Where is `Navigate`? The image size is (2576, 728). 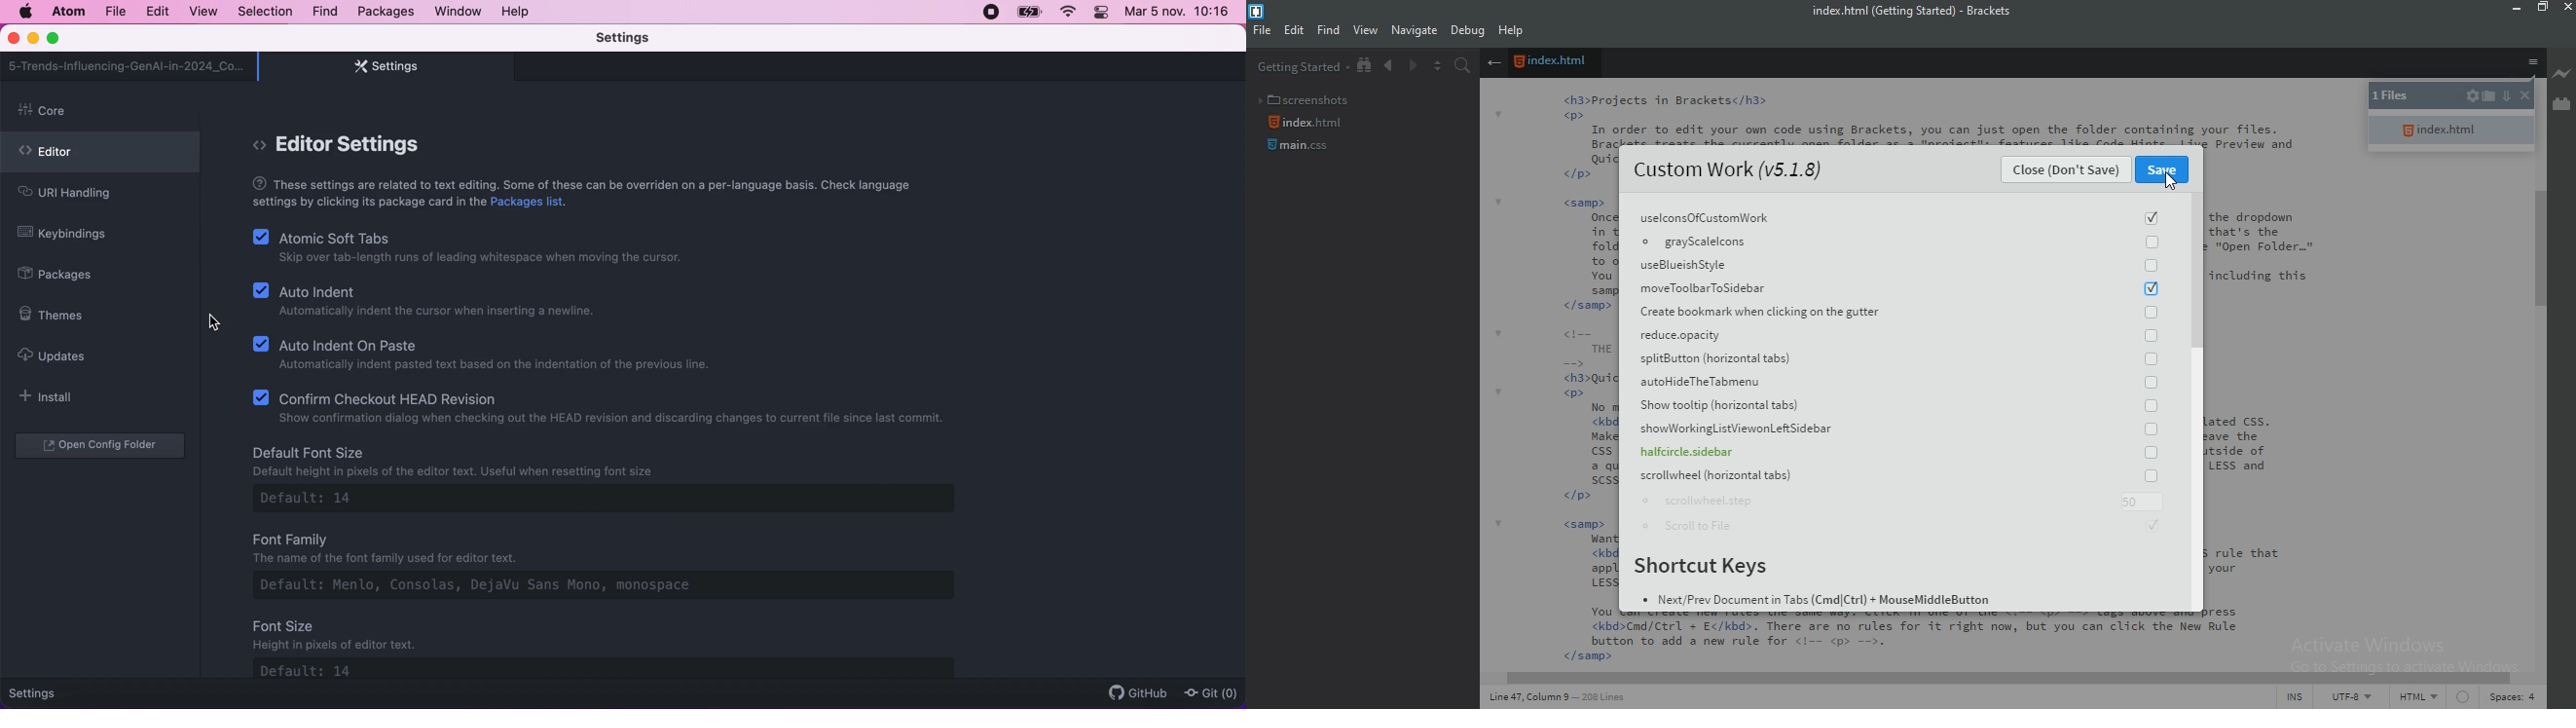 Navigate is located at coordinates (1414, 30).